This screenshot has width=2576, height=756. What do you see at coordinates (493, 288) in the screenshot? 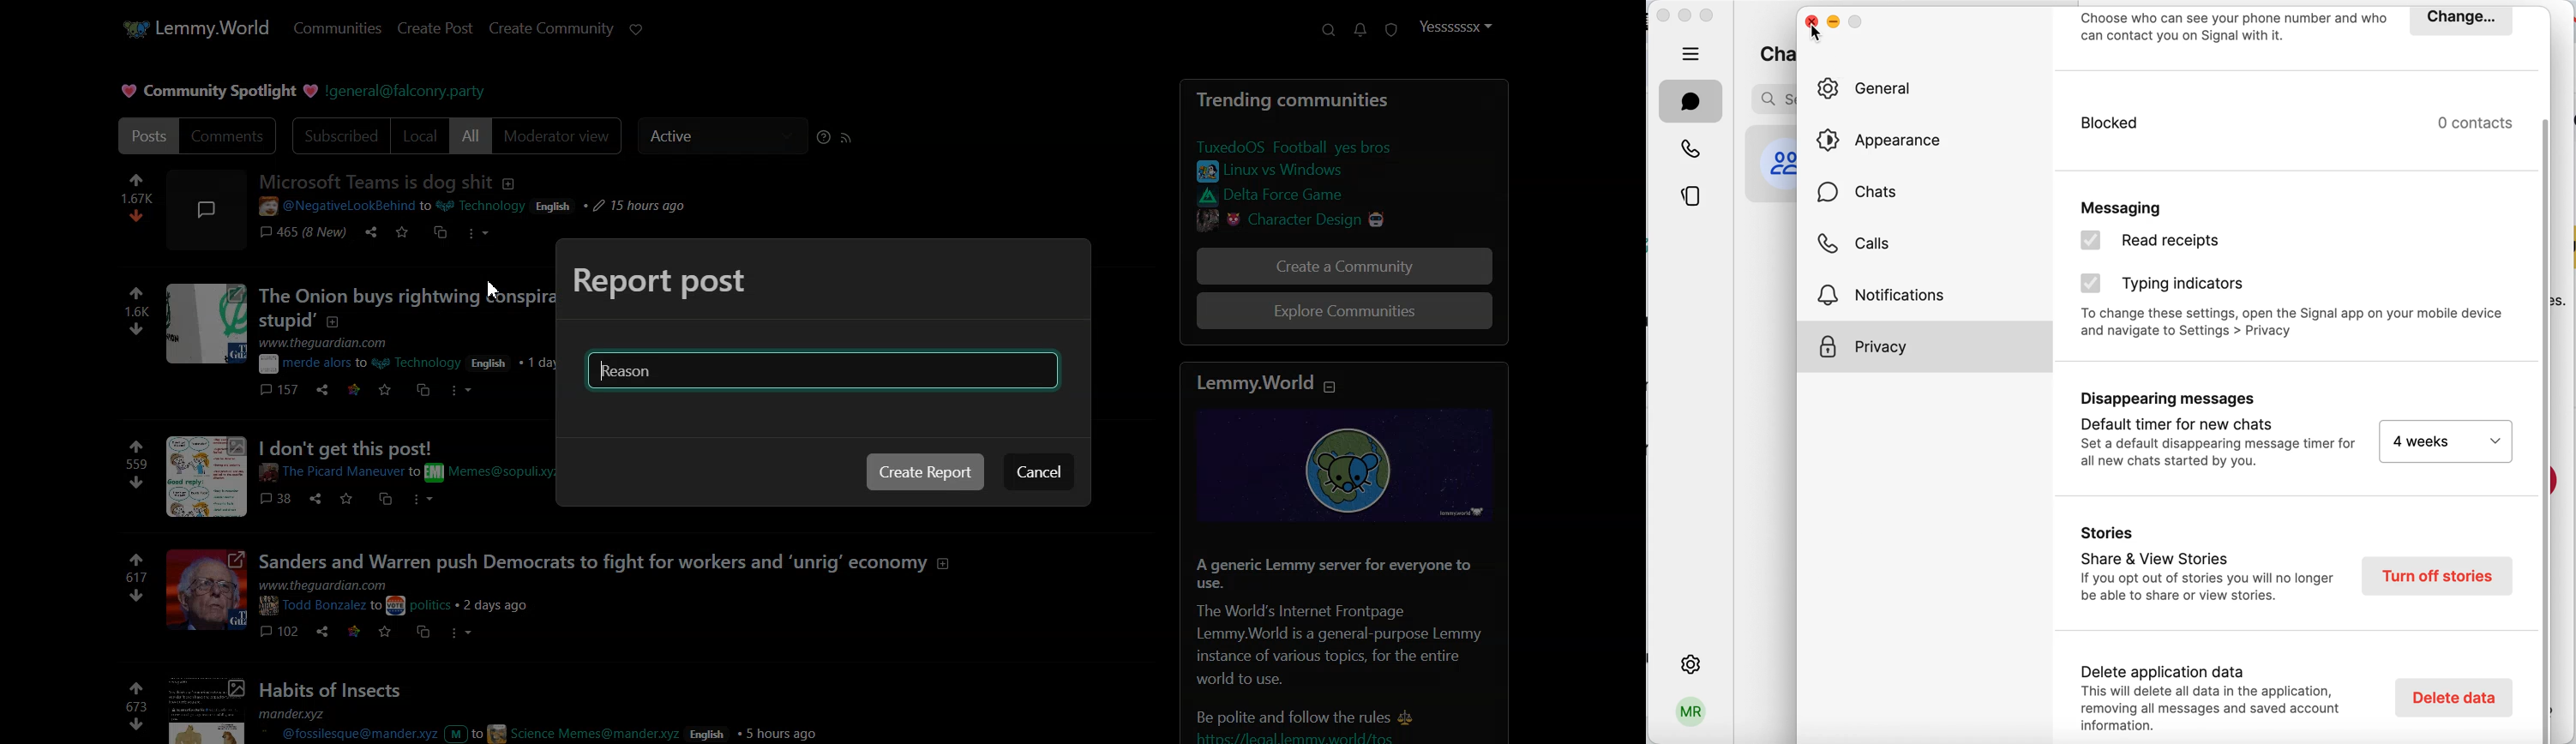
I see `Cursor` at bounding box center [493, 288].